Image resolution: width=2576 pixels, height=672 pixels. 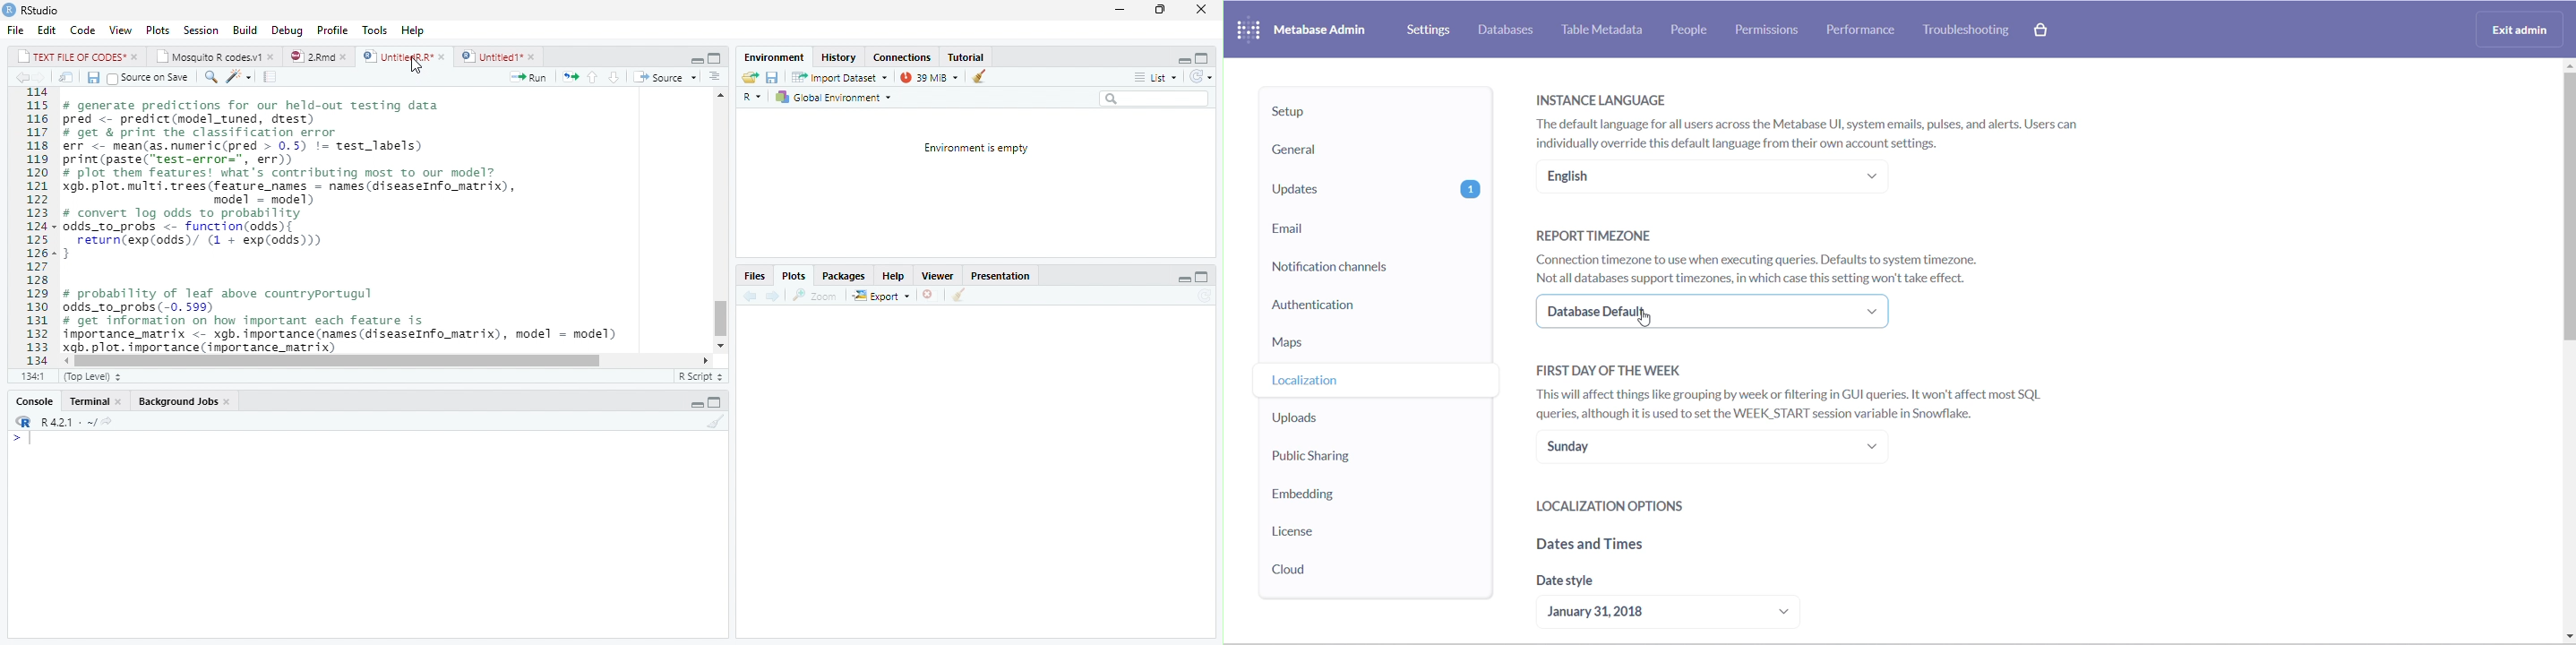 I want to click on Save, so click(x=90, y=76).